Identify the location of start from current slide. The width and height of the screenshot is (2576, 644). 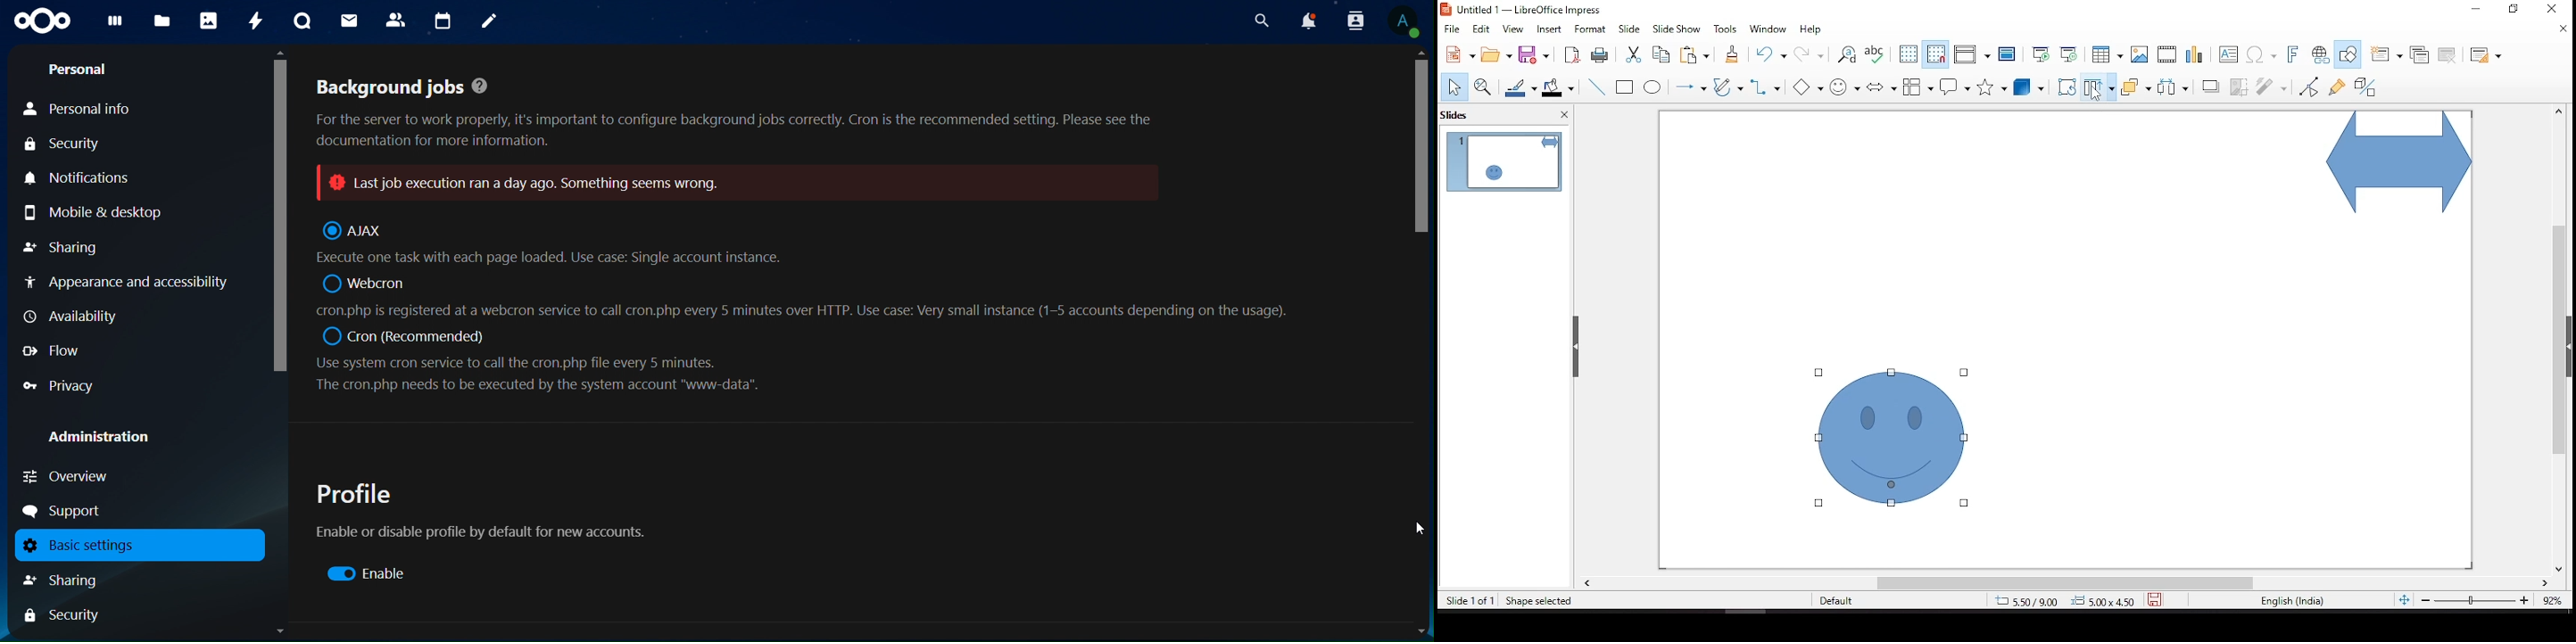
(2068, 53).